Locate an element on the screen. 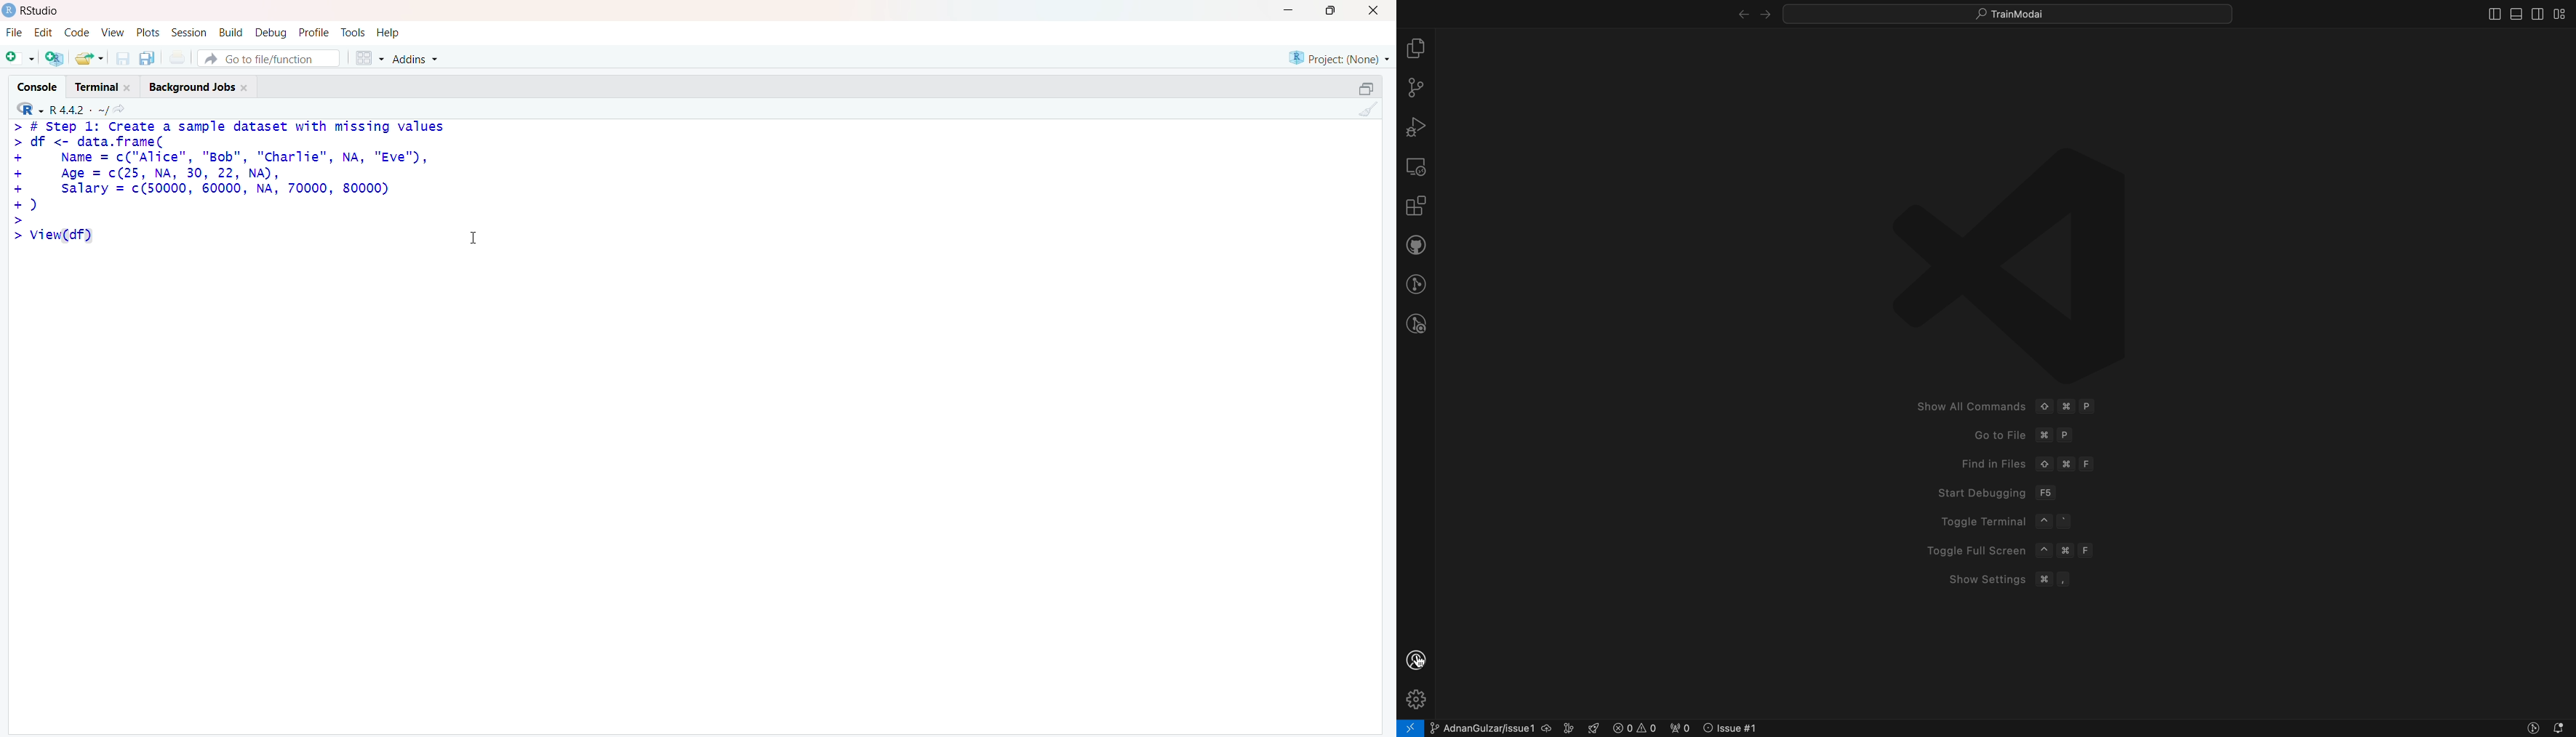 Image resolution: width=2576 pixels, height=756 pixels. Background Jobs is located at coordinates (203, 86).